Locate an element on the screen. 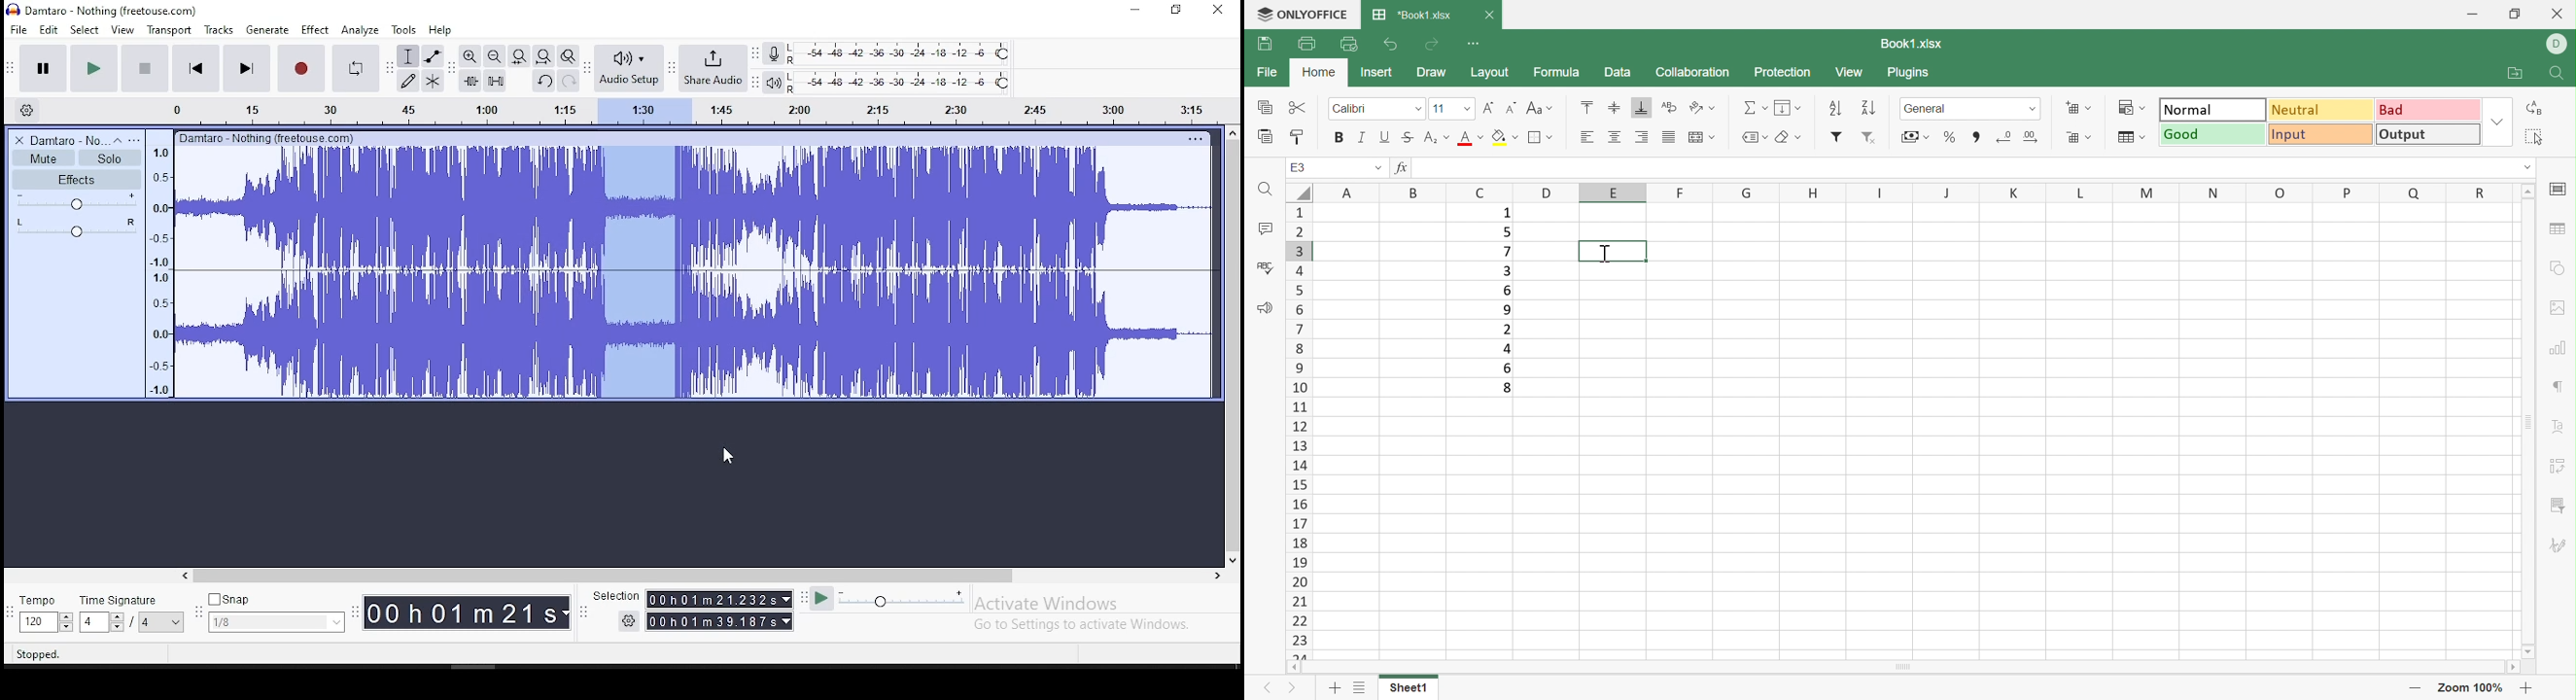 The height and width of the screenshot is (700, 2576). Underline is located at coordinates (1386, 137).